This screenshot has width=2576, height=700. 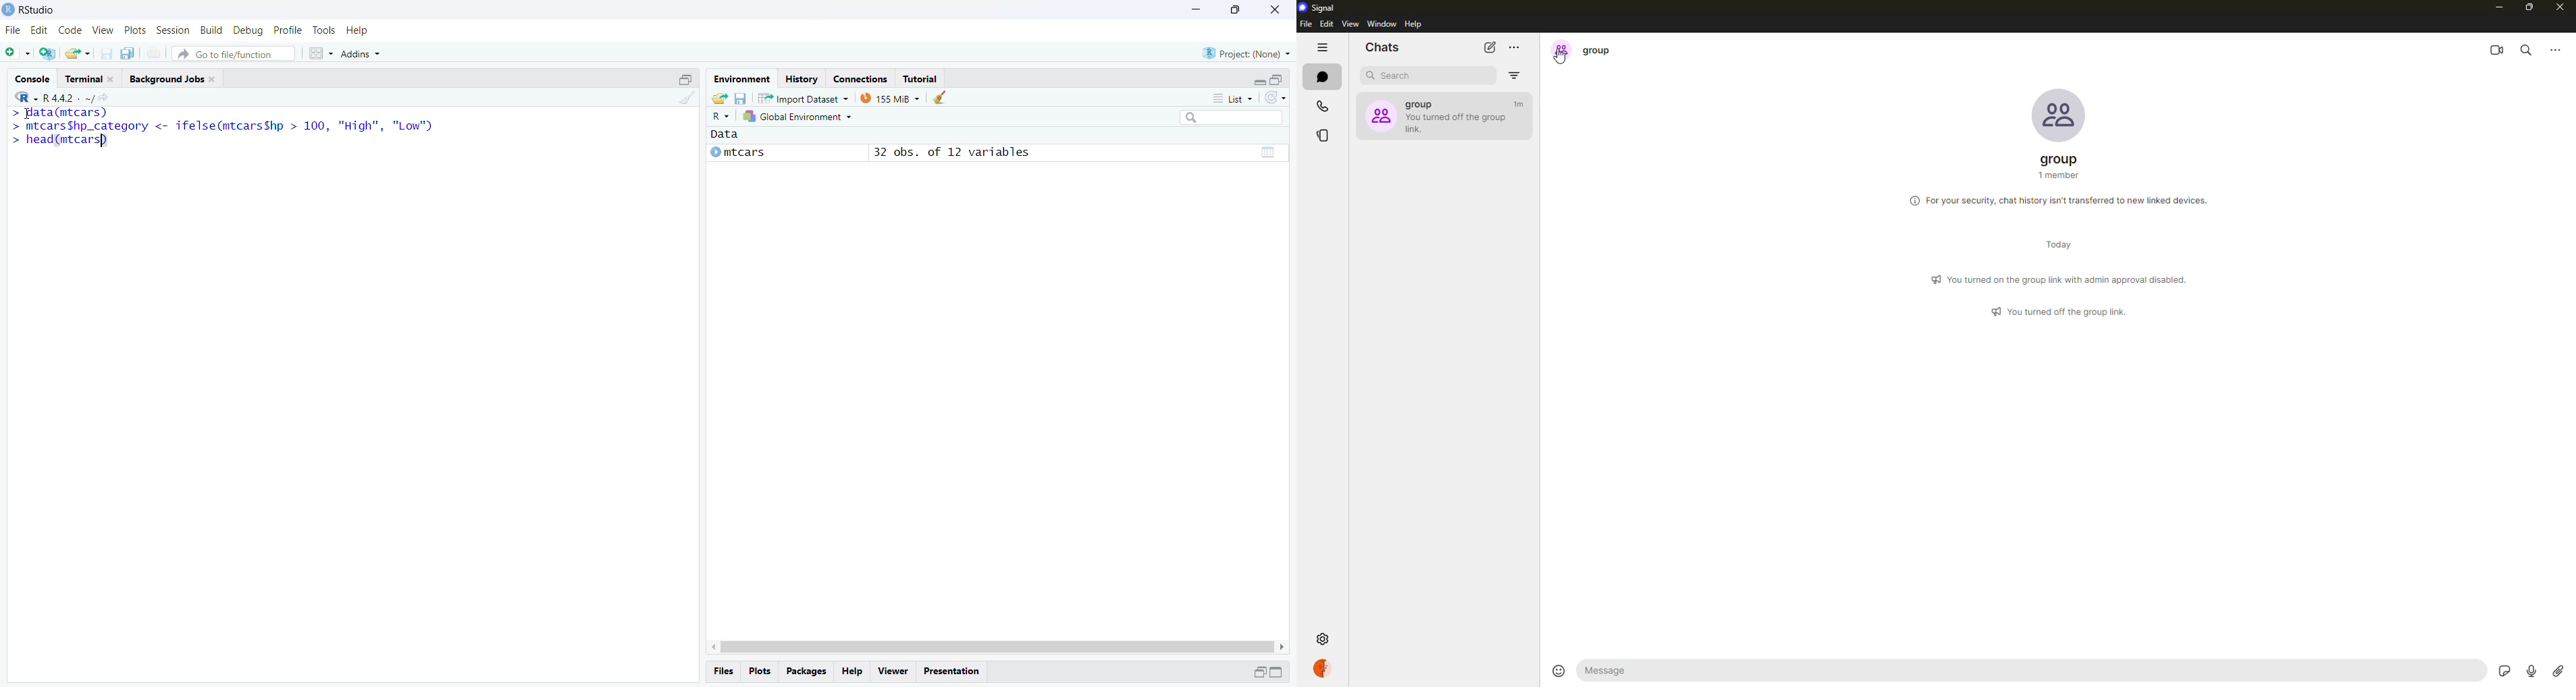 What do you see at coordinates (741, 97) in the screenshot?
I see `Save workspace as` at bounding box center [741, 97].